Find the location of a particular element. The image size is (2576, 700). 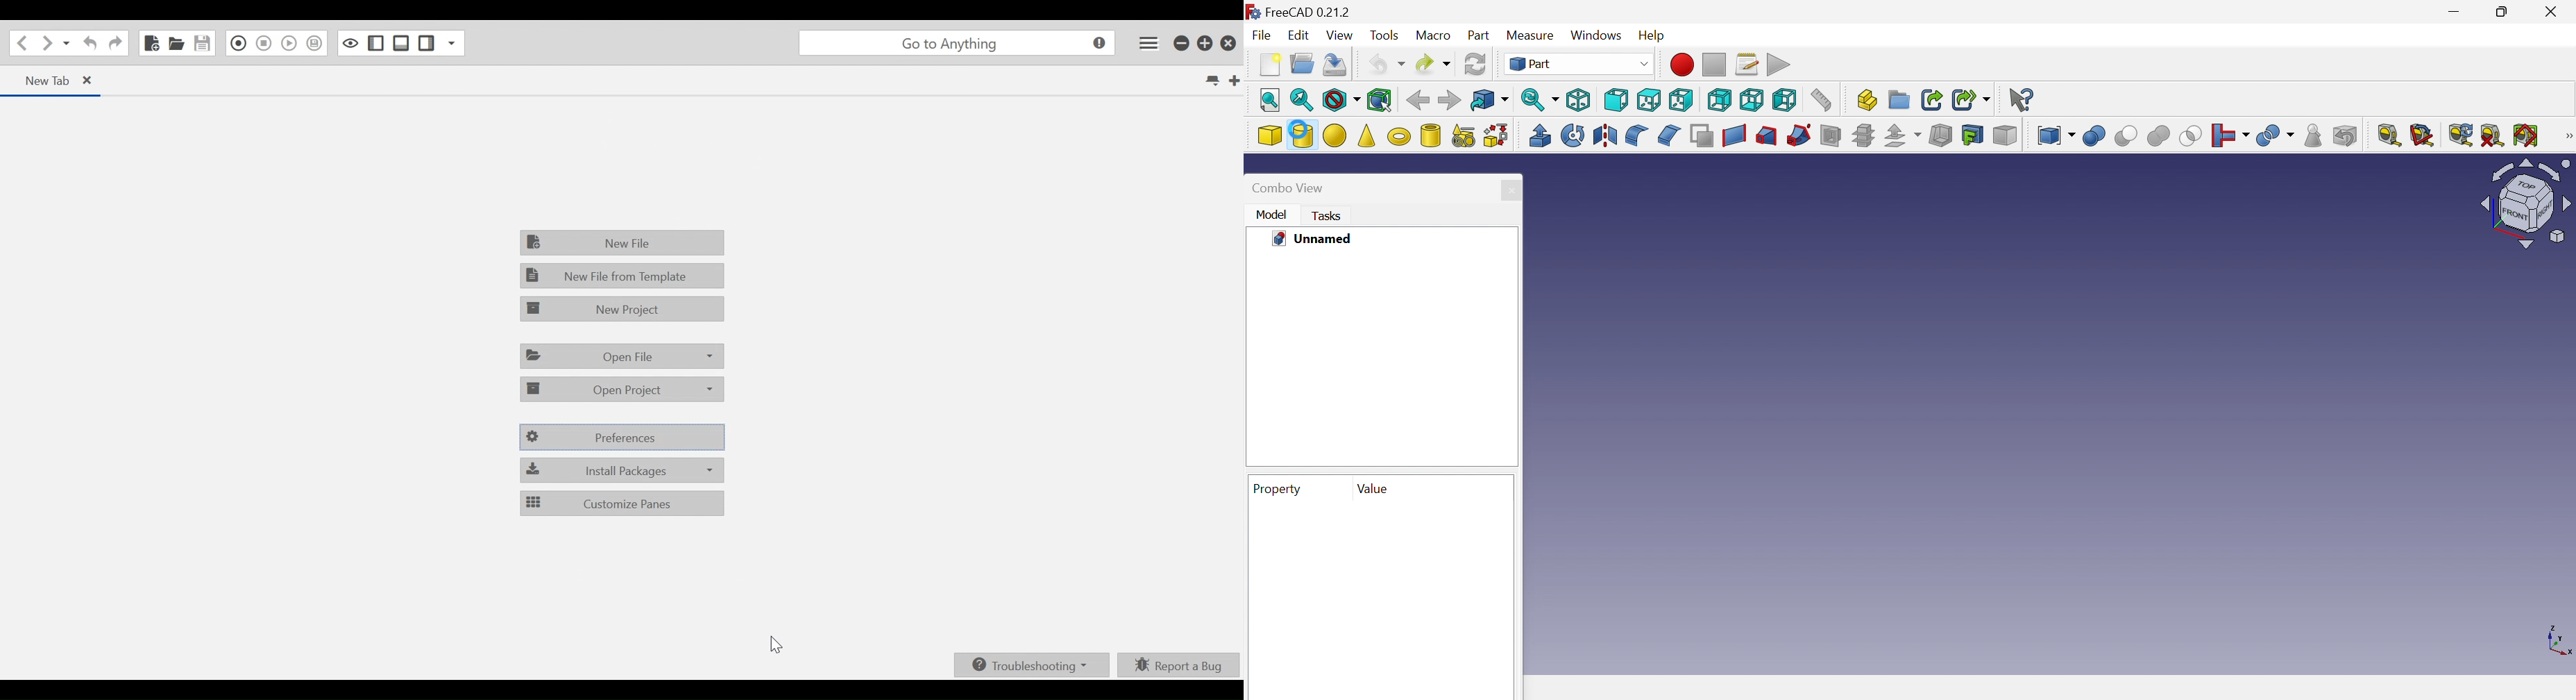

Property is located at coordinates (1278, 489).